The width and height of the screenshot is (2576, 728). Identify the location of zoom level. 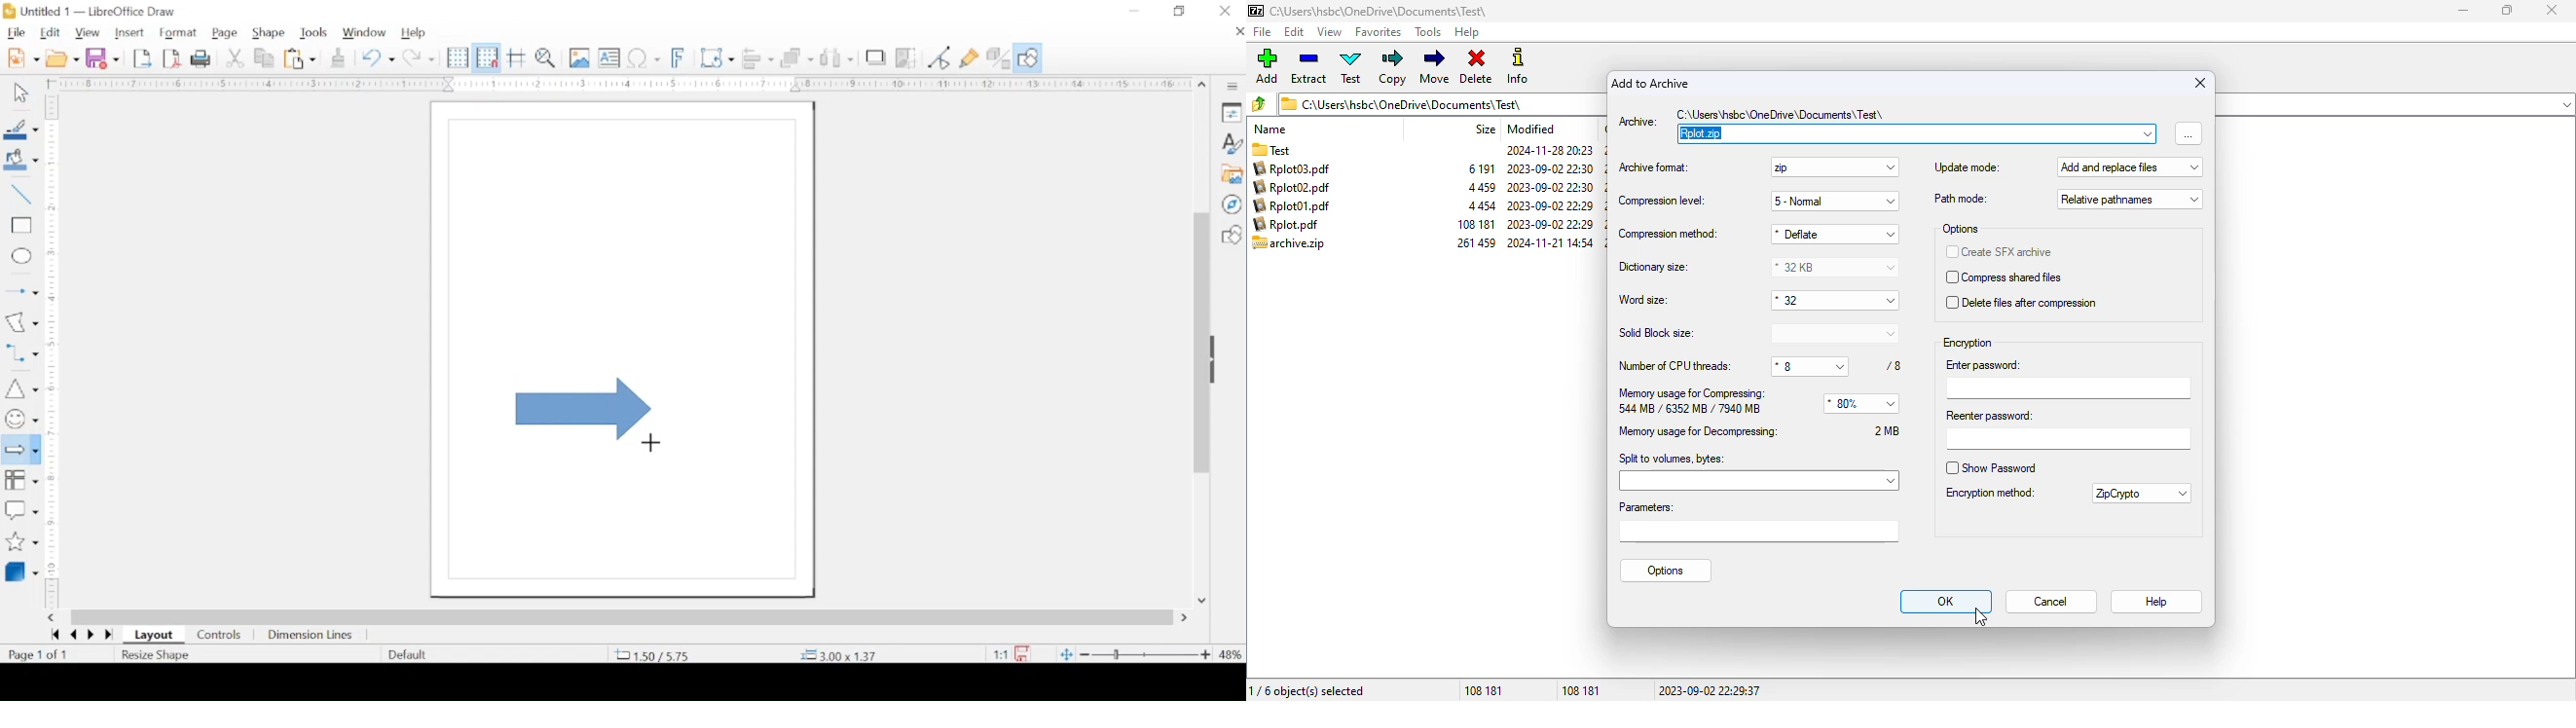
(1231, 656).